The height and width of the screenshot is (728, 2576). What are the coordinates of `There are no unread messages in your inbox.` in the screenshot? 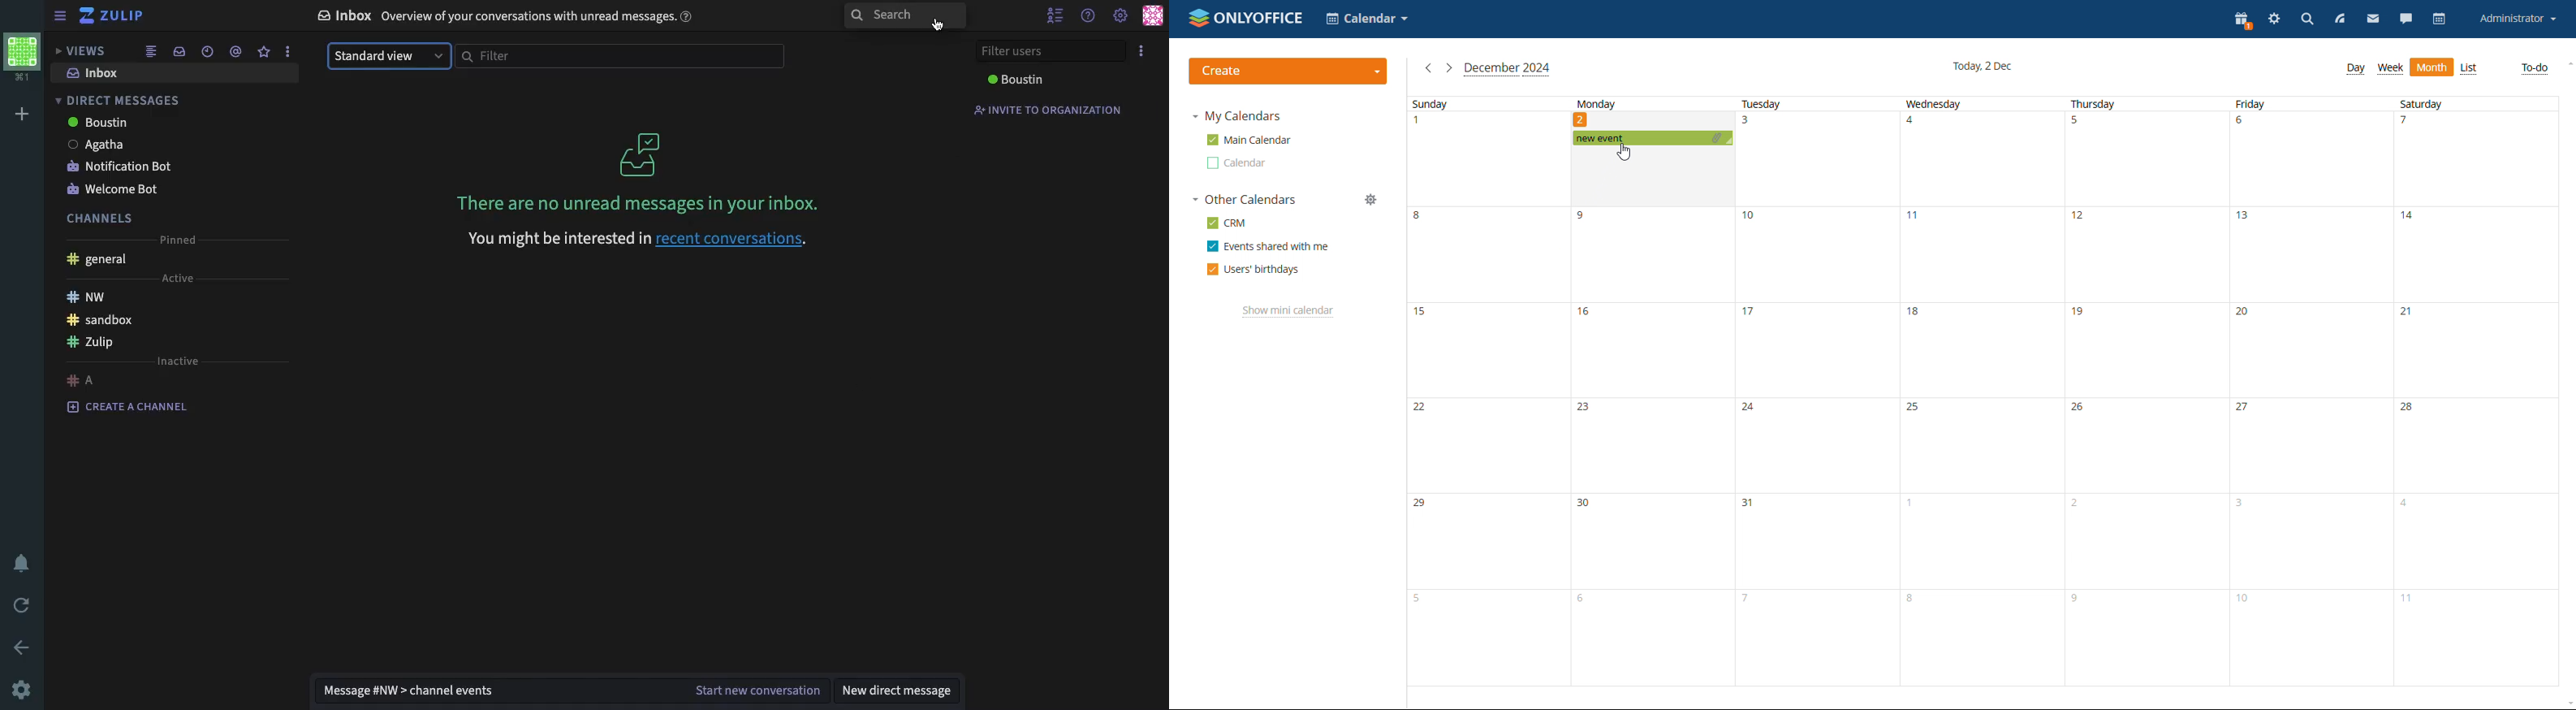 It's located at (639, 177).